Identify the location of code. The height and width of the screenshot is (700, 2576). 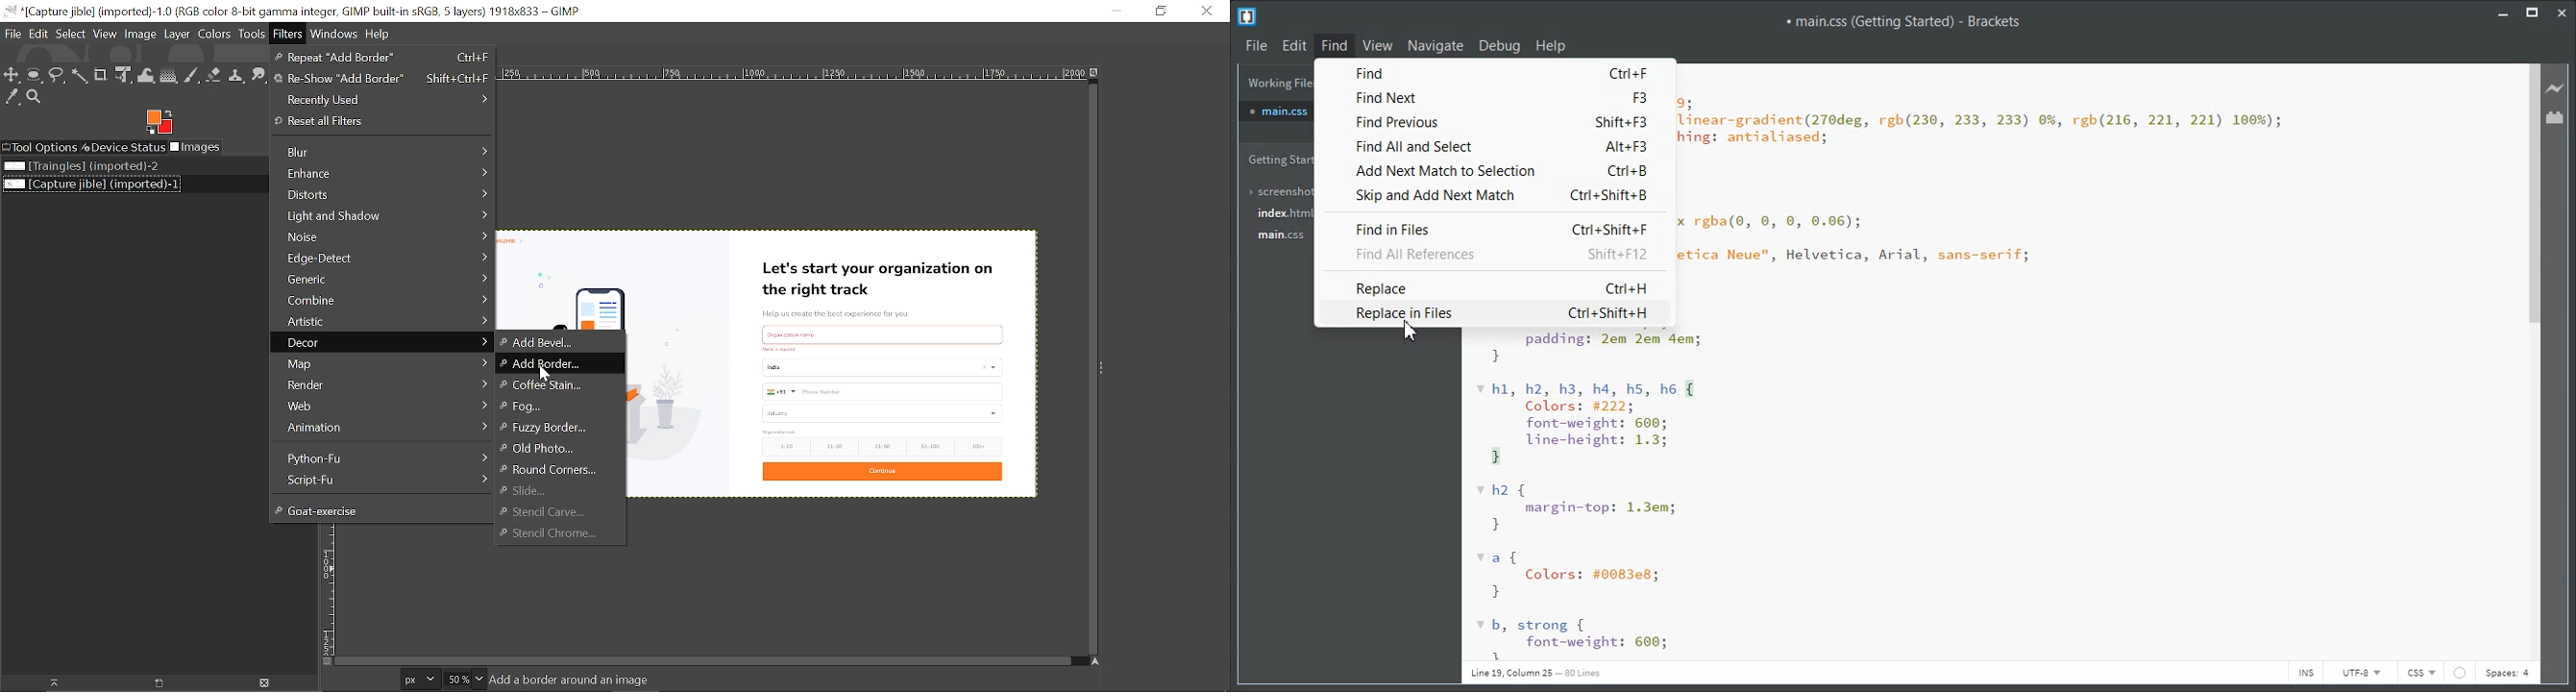
(1600, 350).